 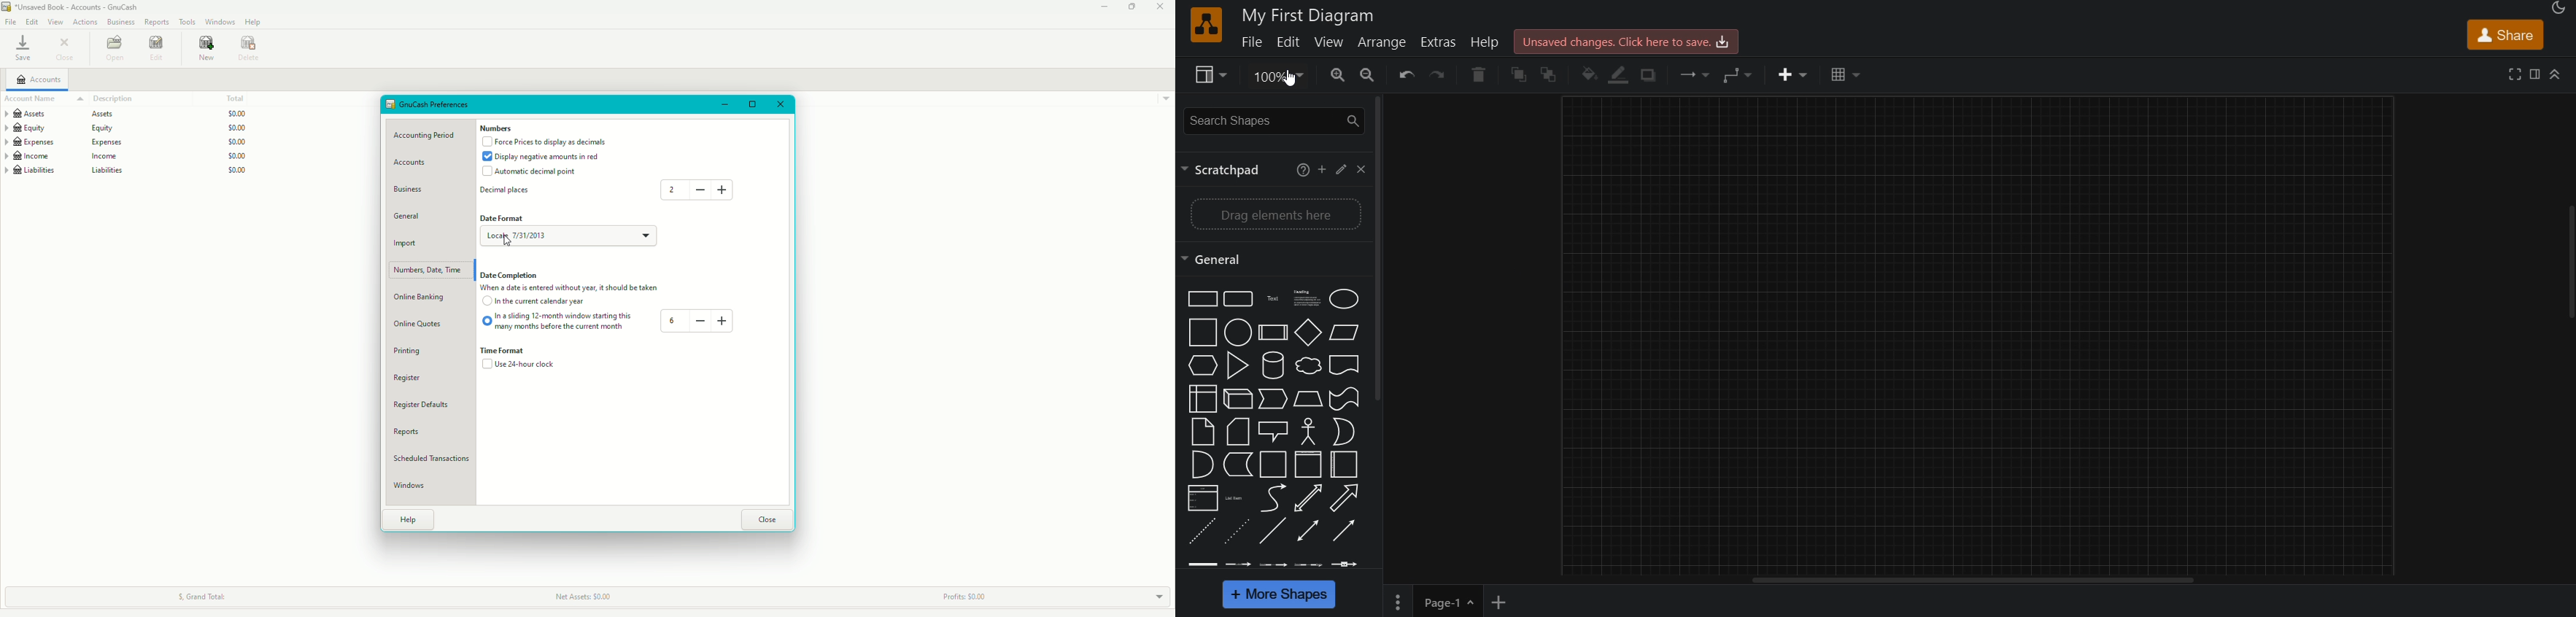 What do you see at coordinates (2561, 9) in the screenshot?
I see `appearance` at bounding box center [2561, 9].